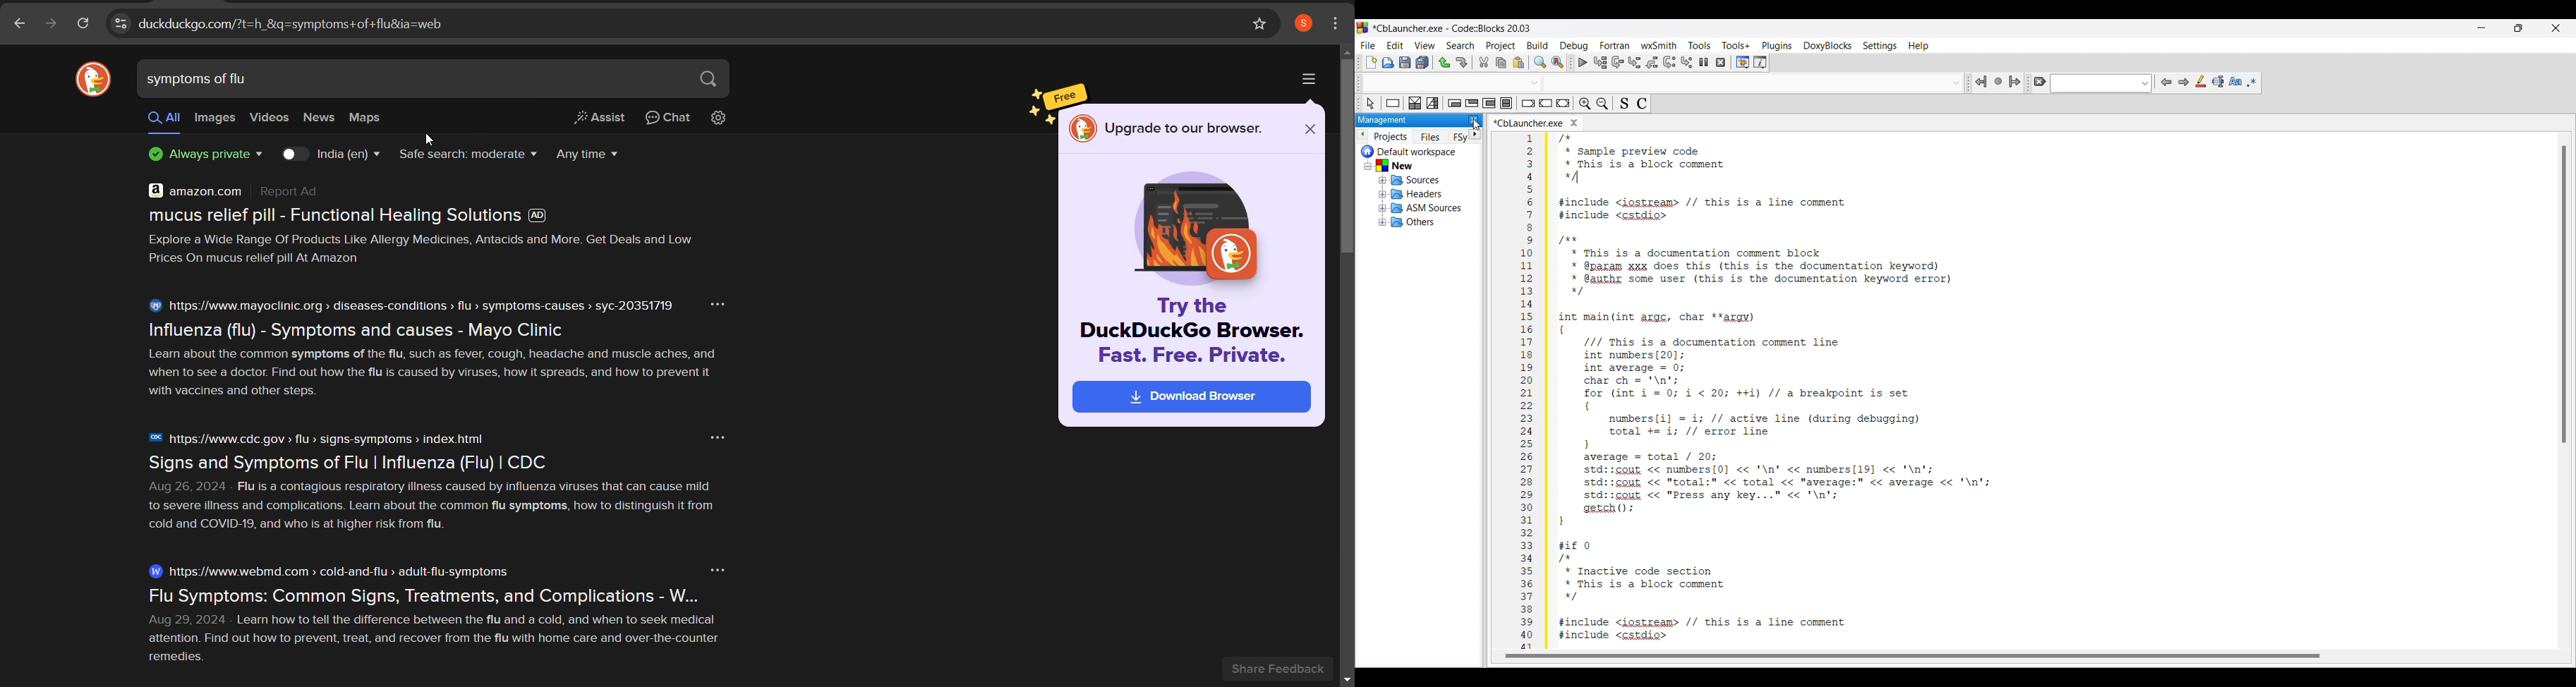  What do you see at coordinates (1441, 137) in the screenshot?
I see `Other tabs` at bounding box center [1441, 137].